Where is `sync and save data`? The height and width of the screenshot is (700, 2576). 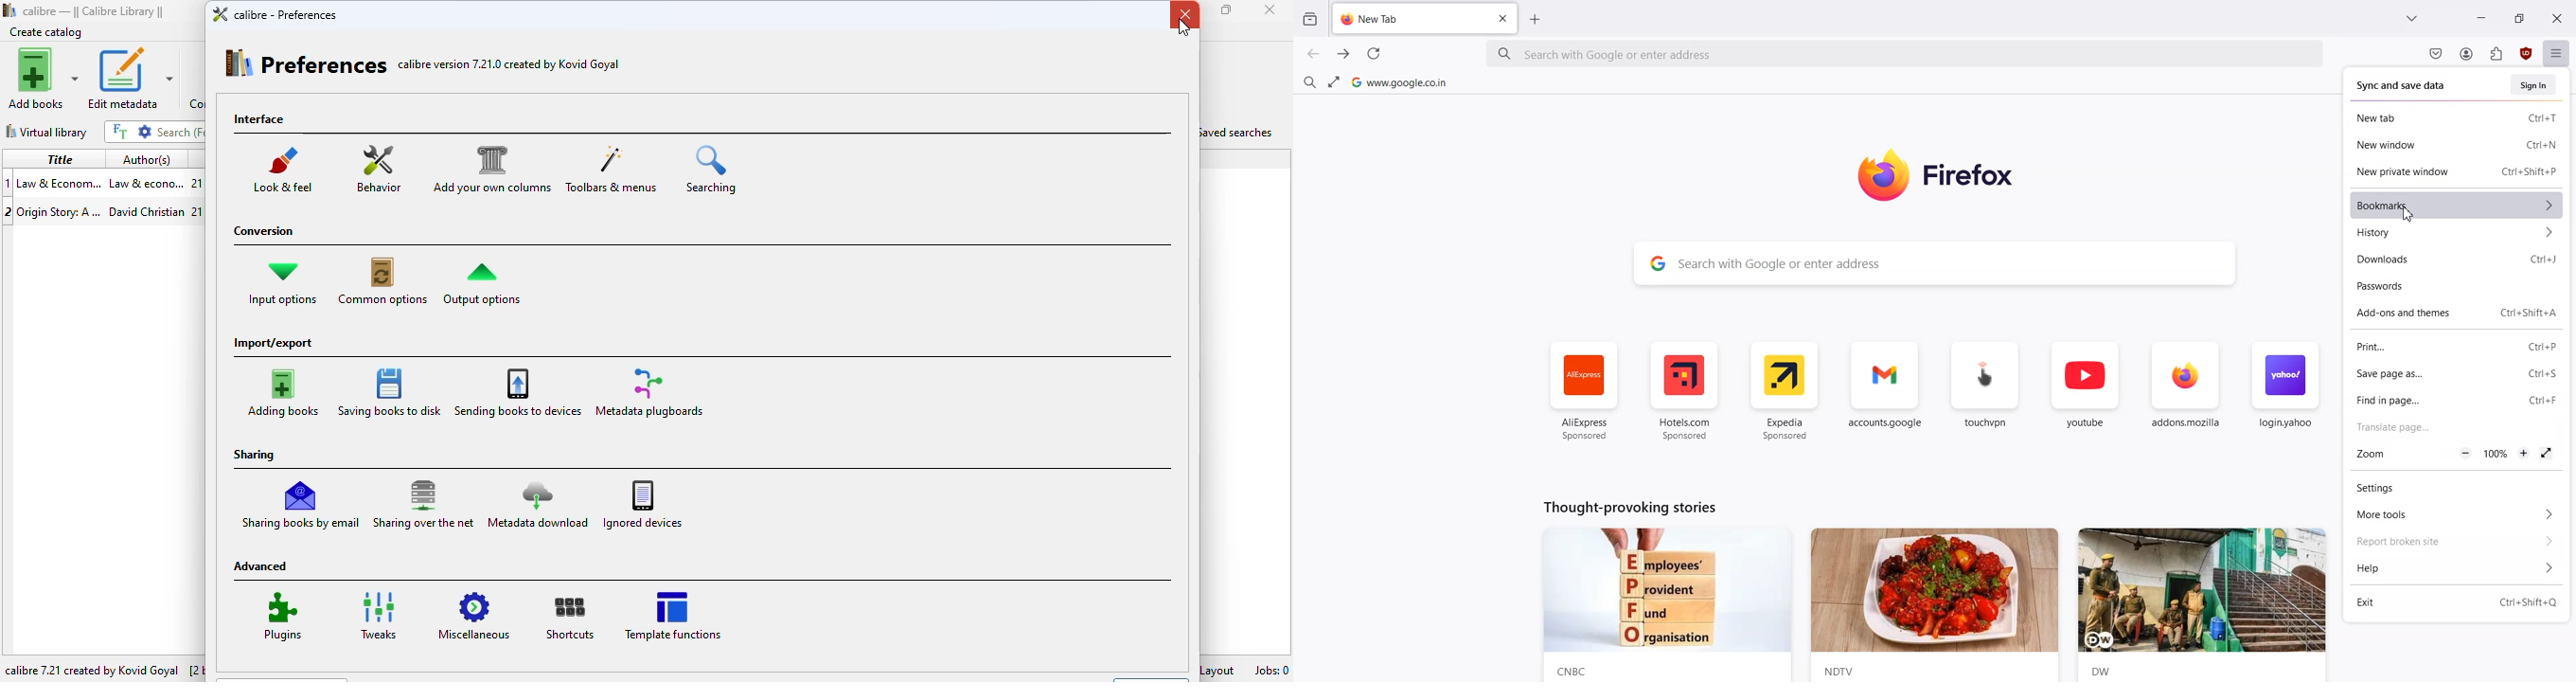
sync and save data is located at coordinates (2403, 87).